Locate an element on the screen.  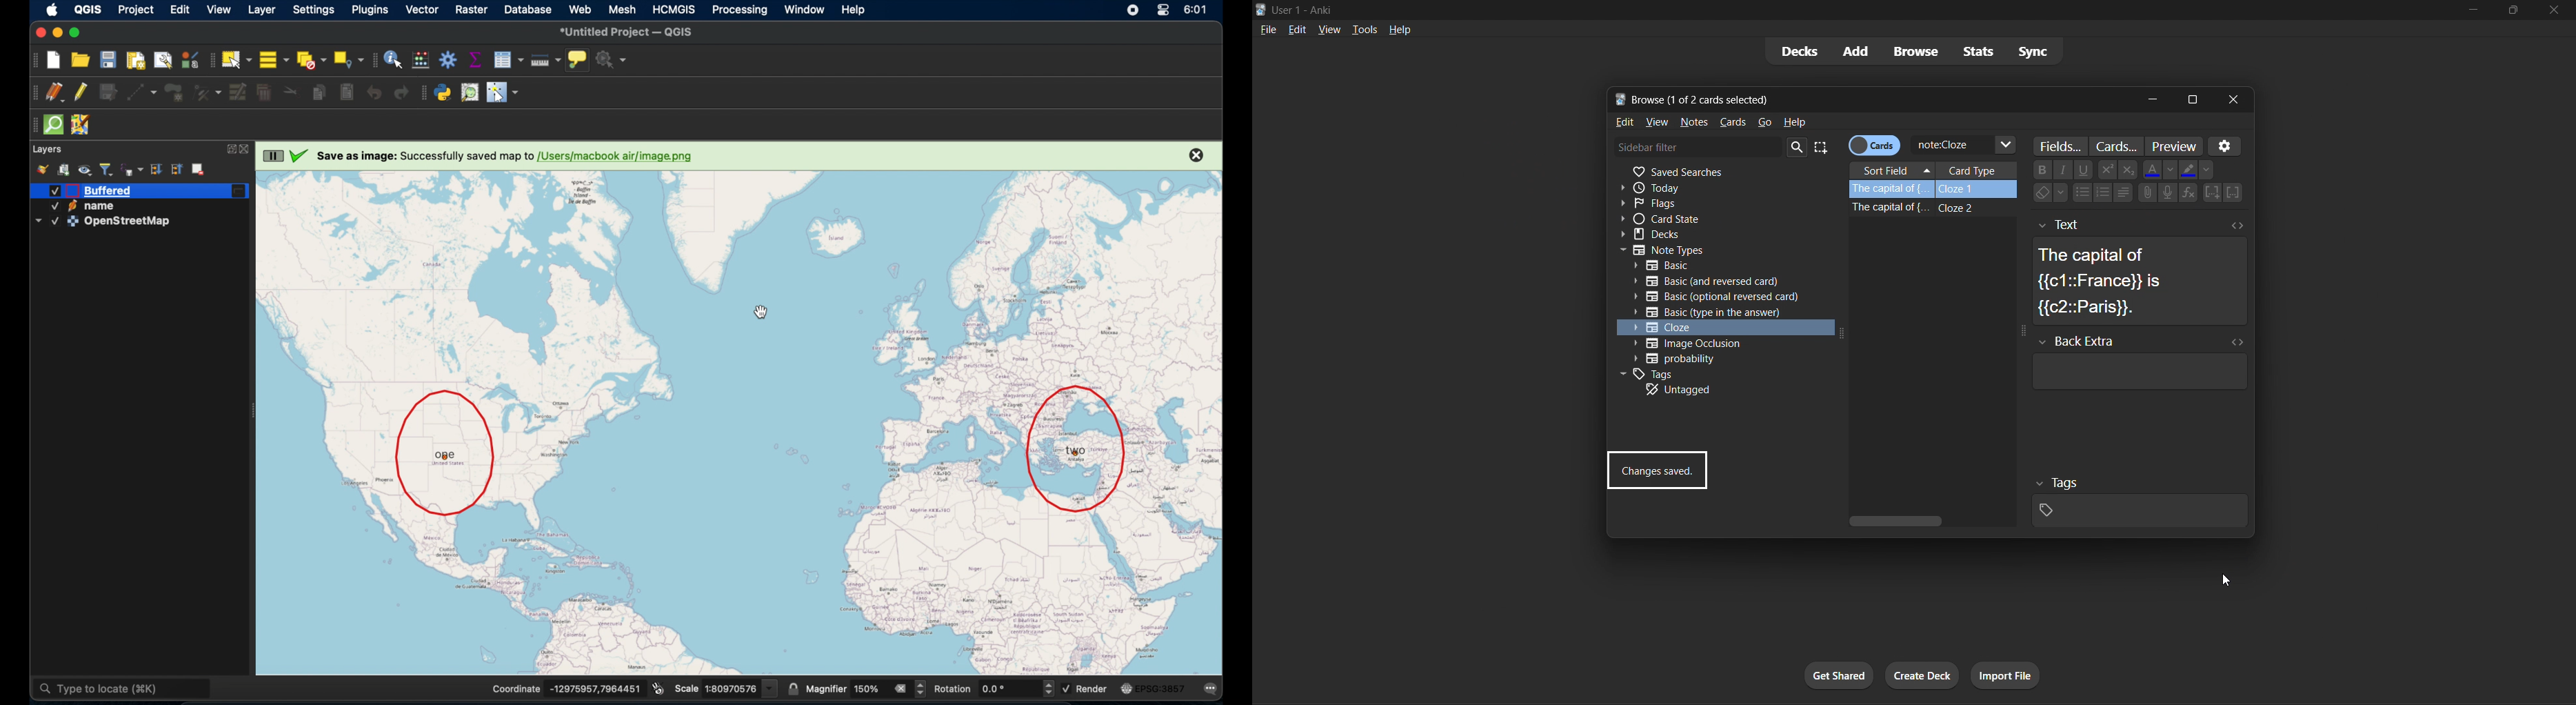
Checked checkbox is located at coordinates (54, 221).